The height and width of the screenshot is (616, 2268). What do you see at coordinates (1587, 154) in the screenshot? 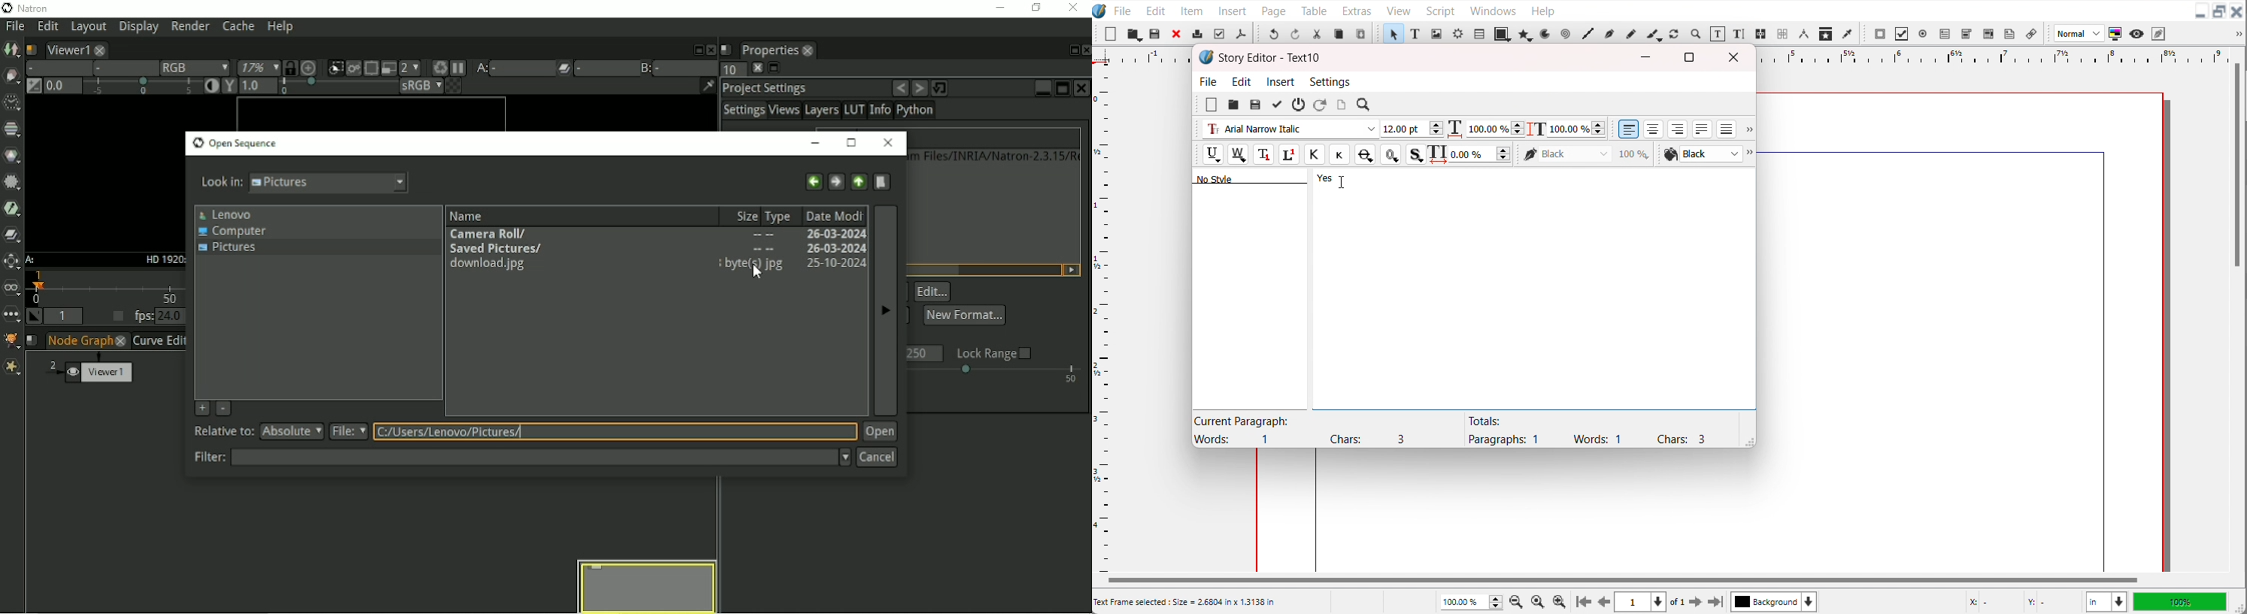
I see `Black` at bounding box center [1587, 154].